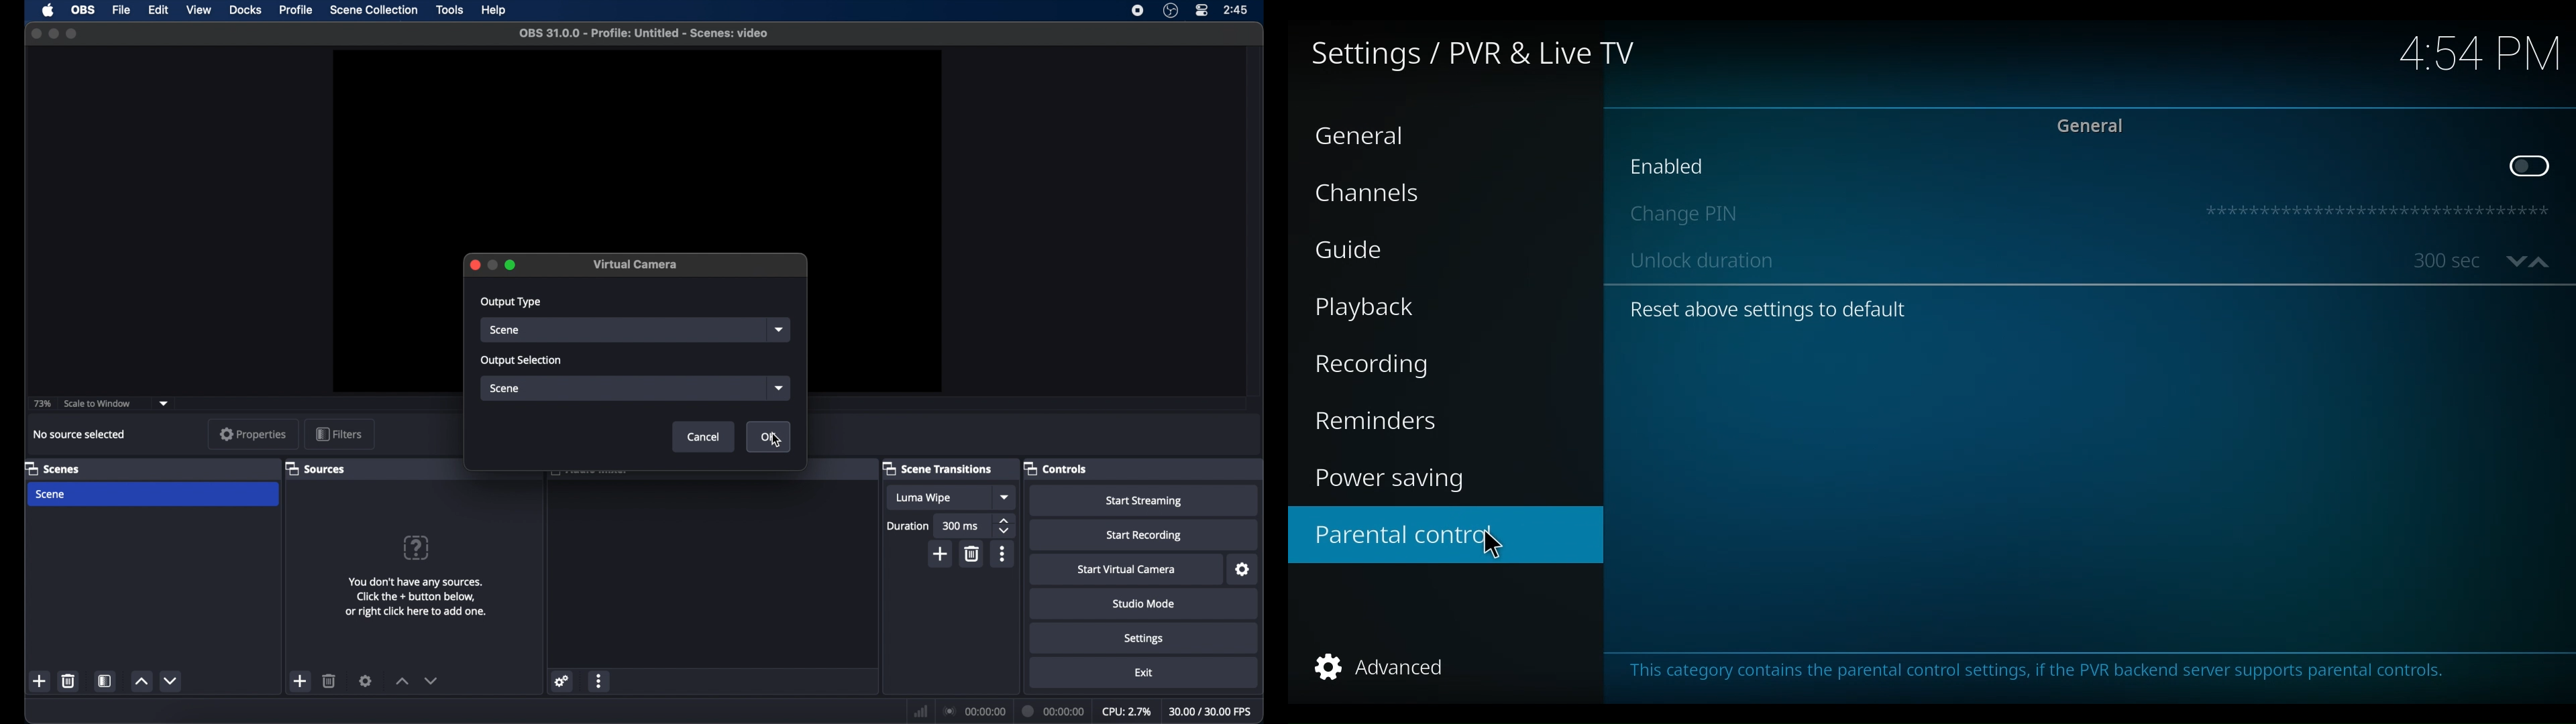 The width and height of the screenshot is (2576, 728). Describe the element at coordinates (1211, 712) in the screenshot. I see `fps` at that location.